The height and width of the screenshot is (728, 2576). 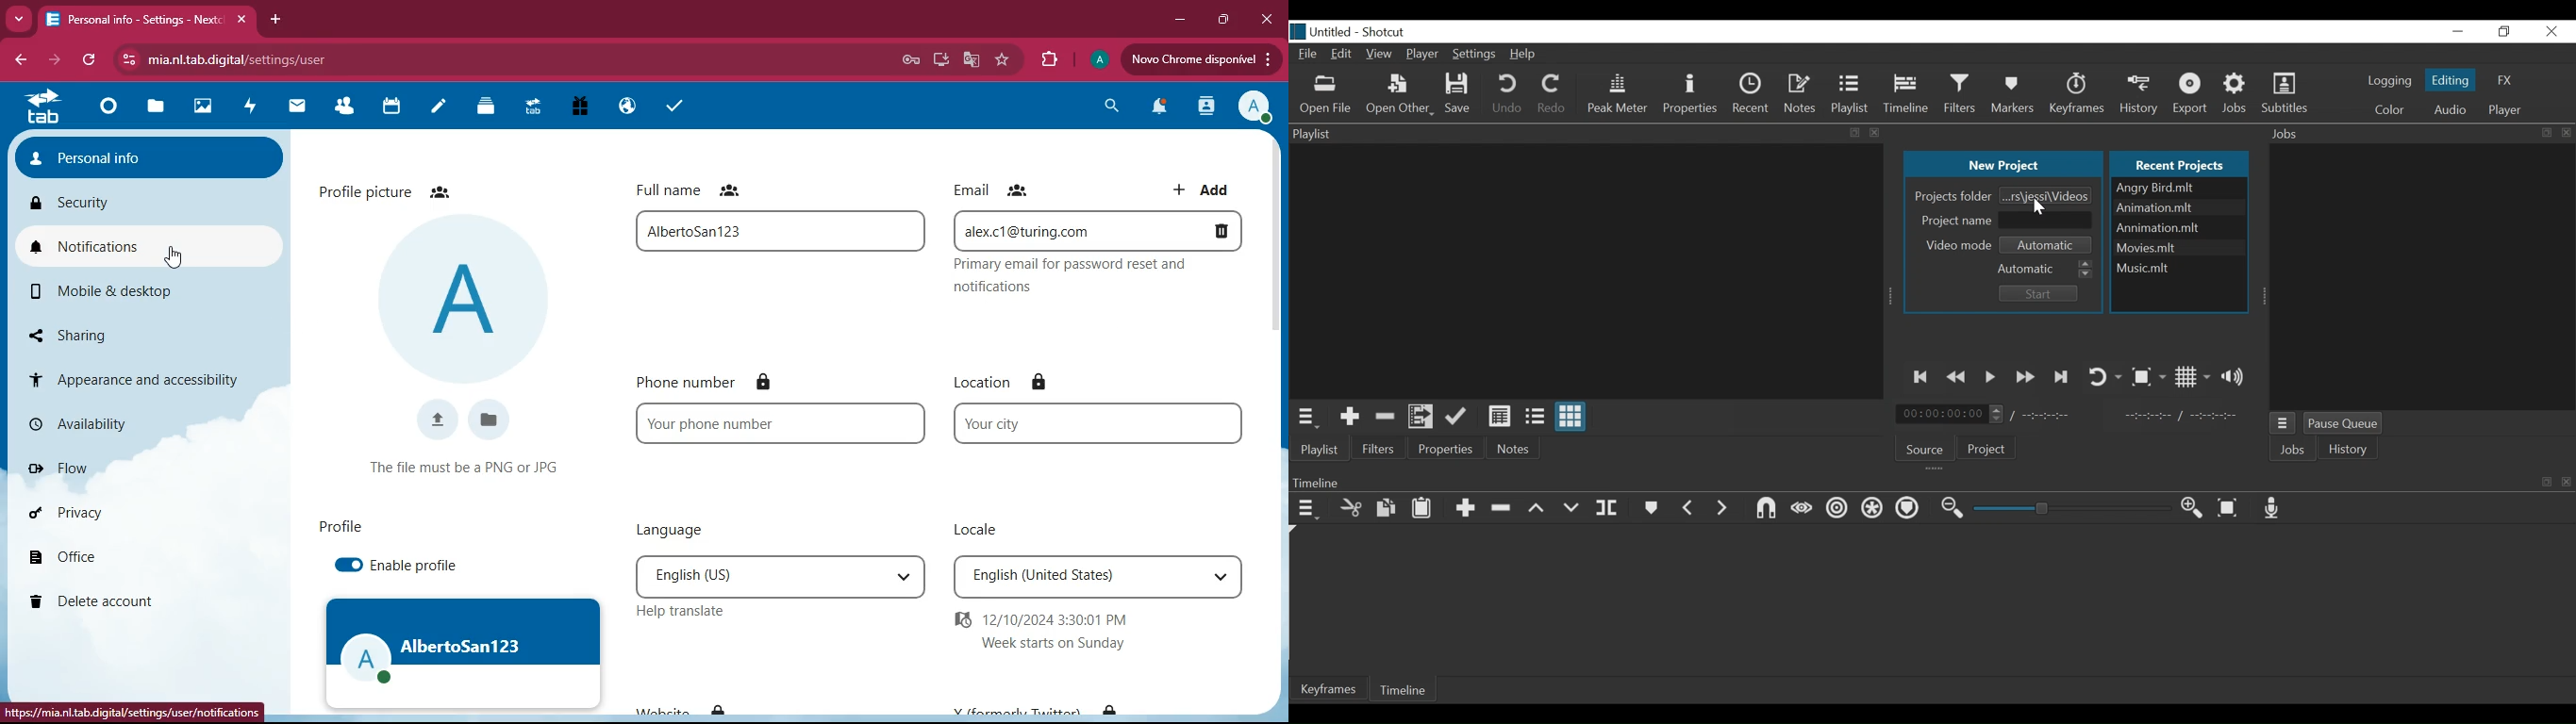 I want to click on profile picture, so click(x=472, y=299).